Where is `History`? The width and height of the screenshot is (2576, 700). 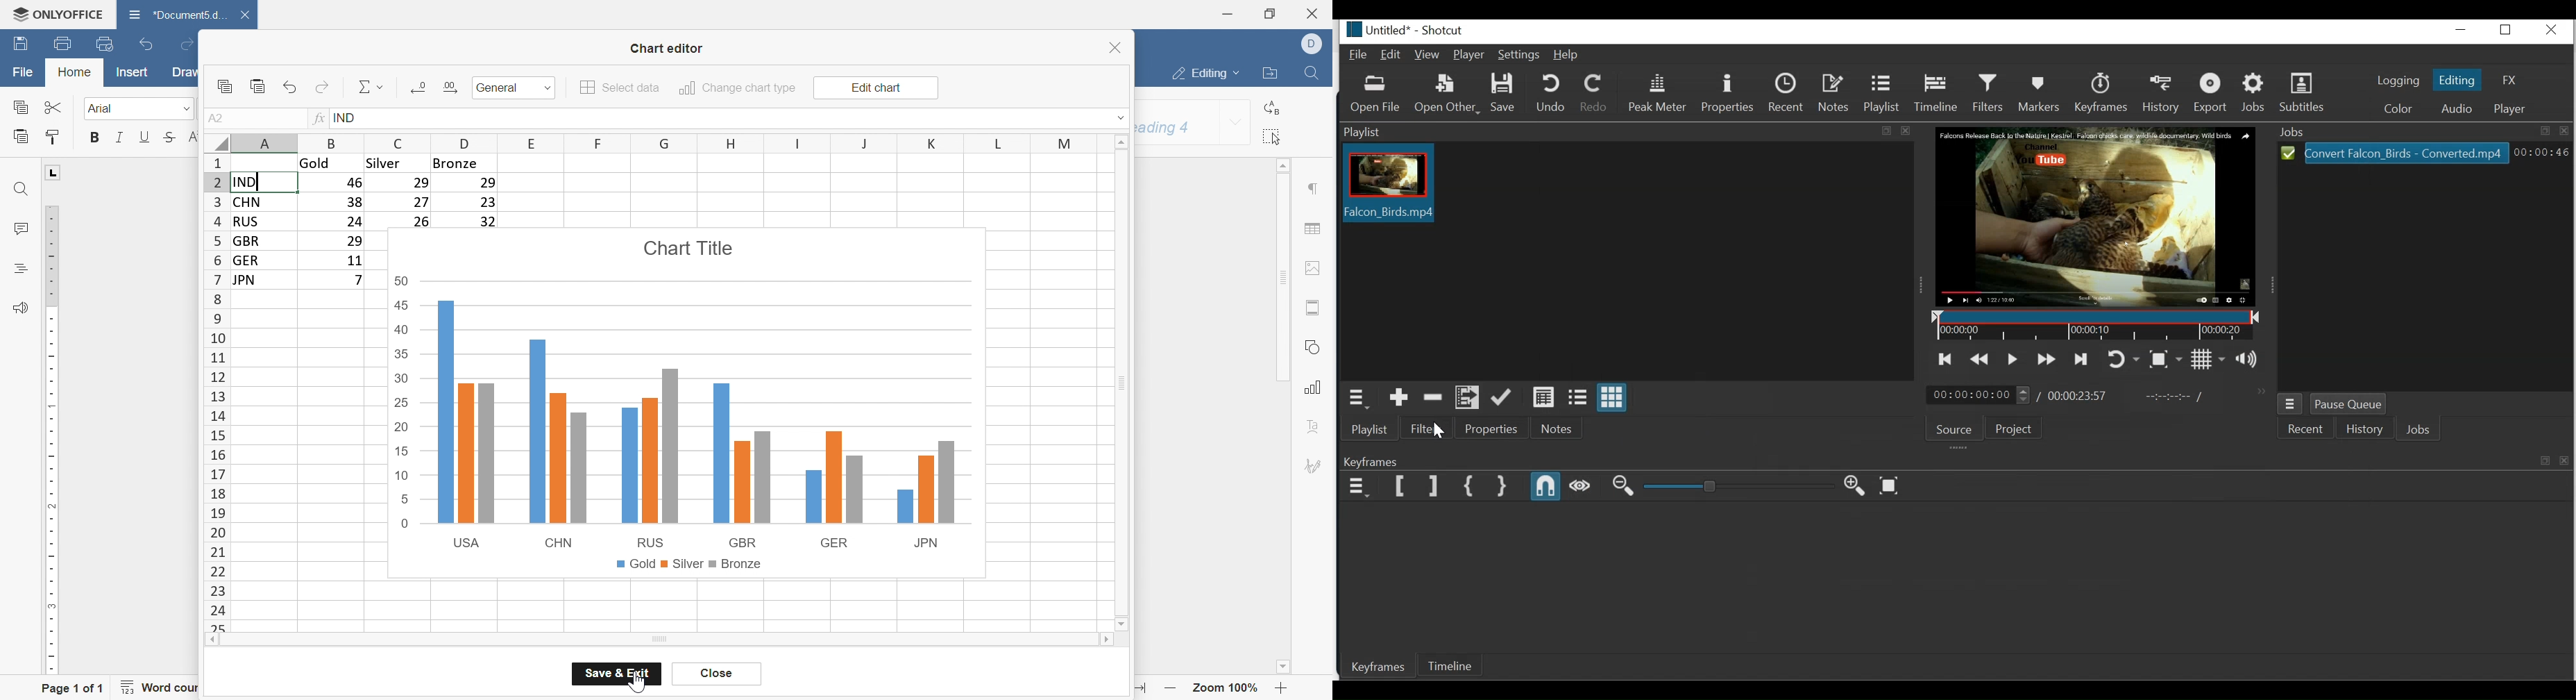 History is located at coordinates (2163, 94).